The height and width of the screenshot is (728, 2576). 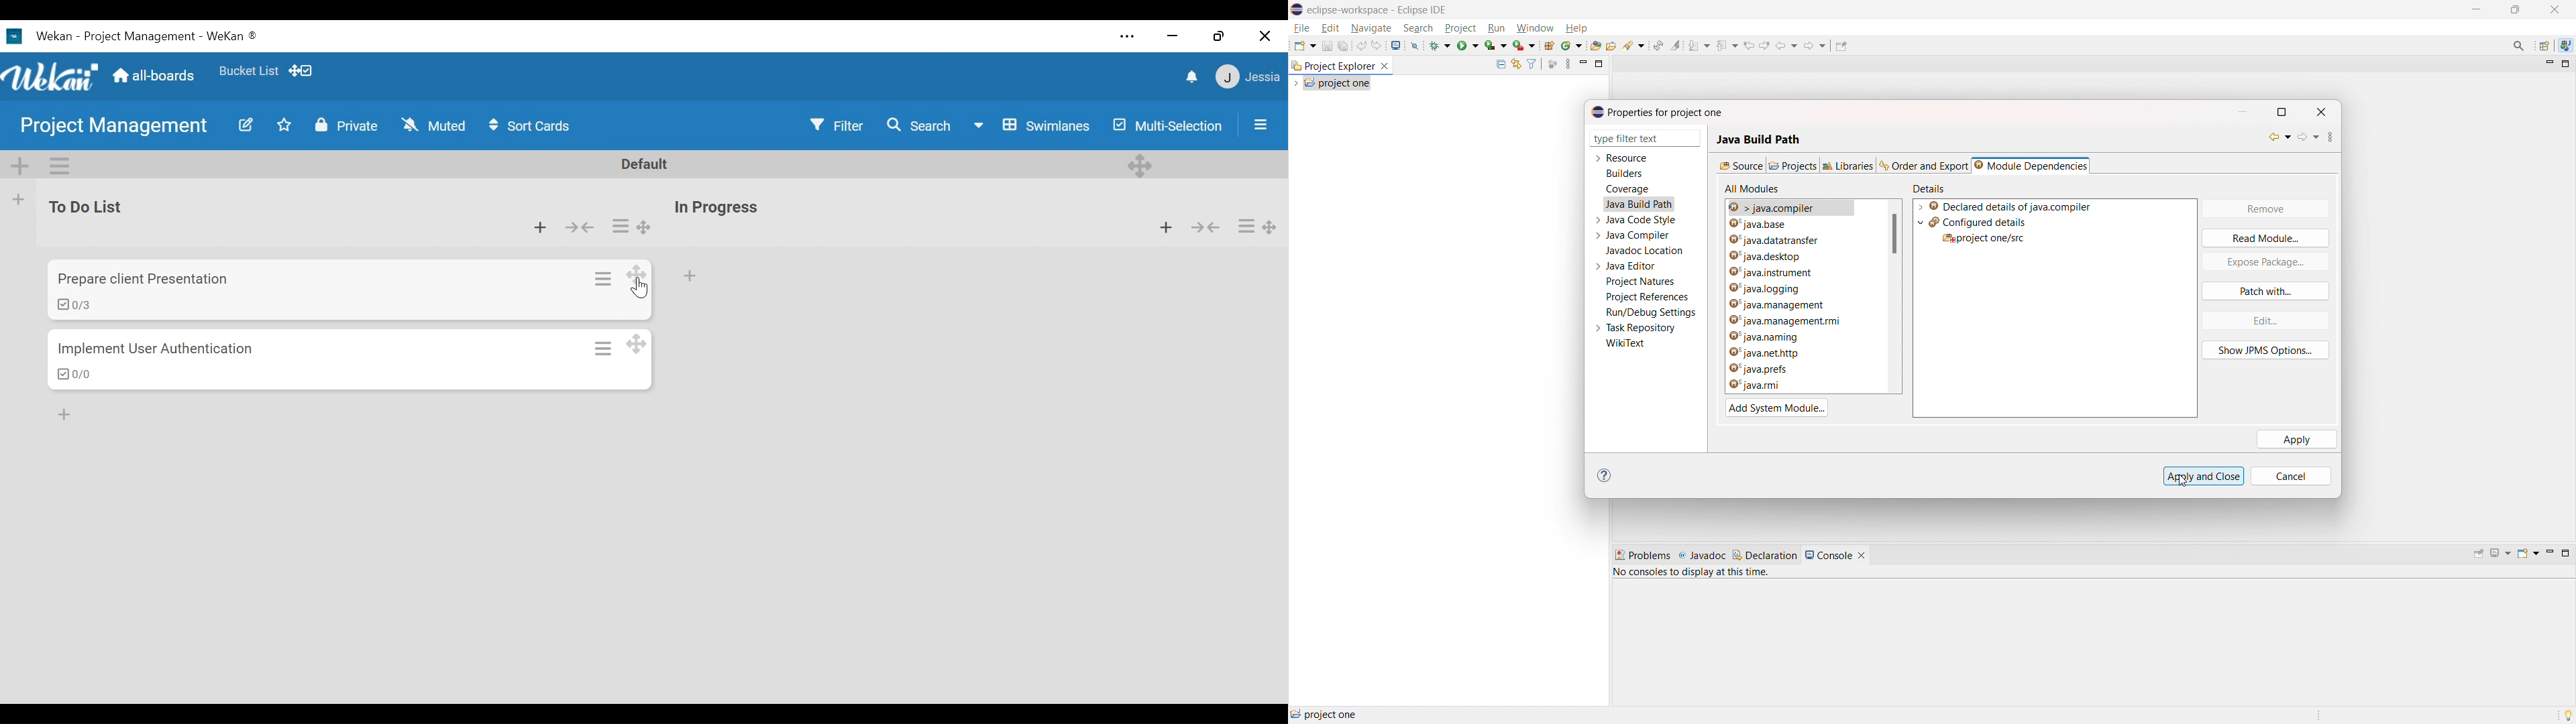 I want to click on logo, so click(x=1297, y=9).